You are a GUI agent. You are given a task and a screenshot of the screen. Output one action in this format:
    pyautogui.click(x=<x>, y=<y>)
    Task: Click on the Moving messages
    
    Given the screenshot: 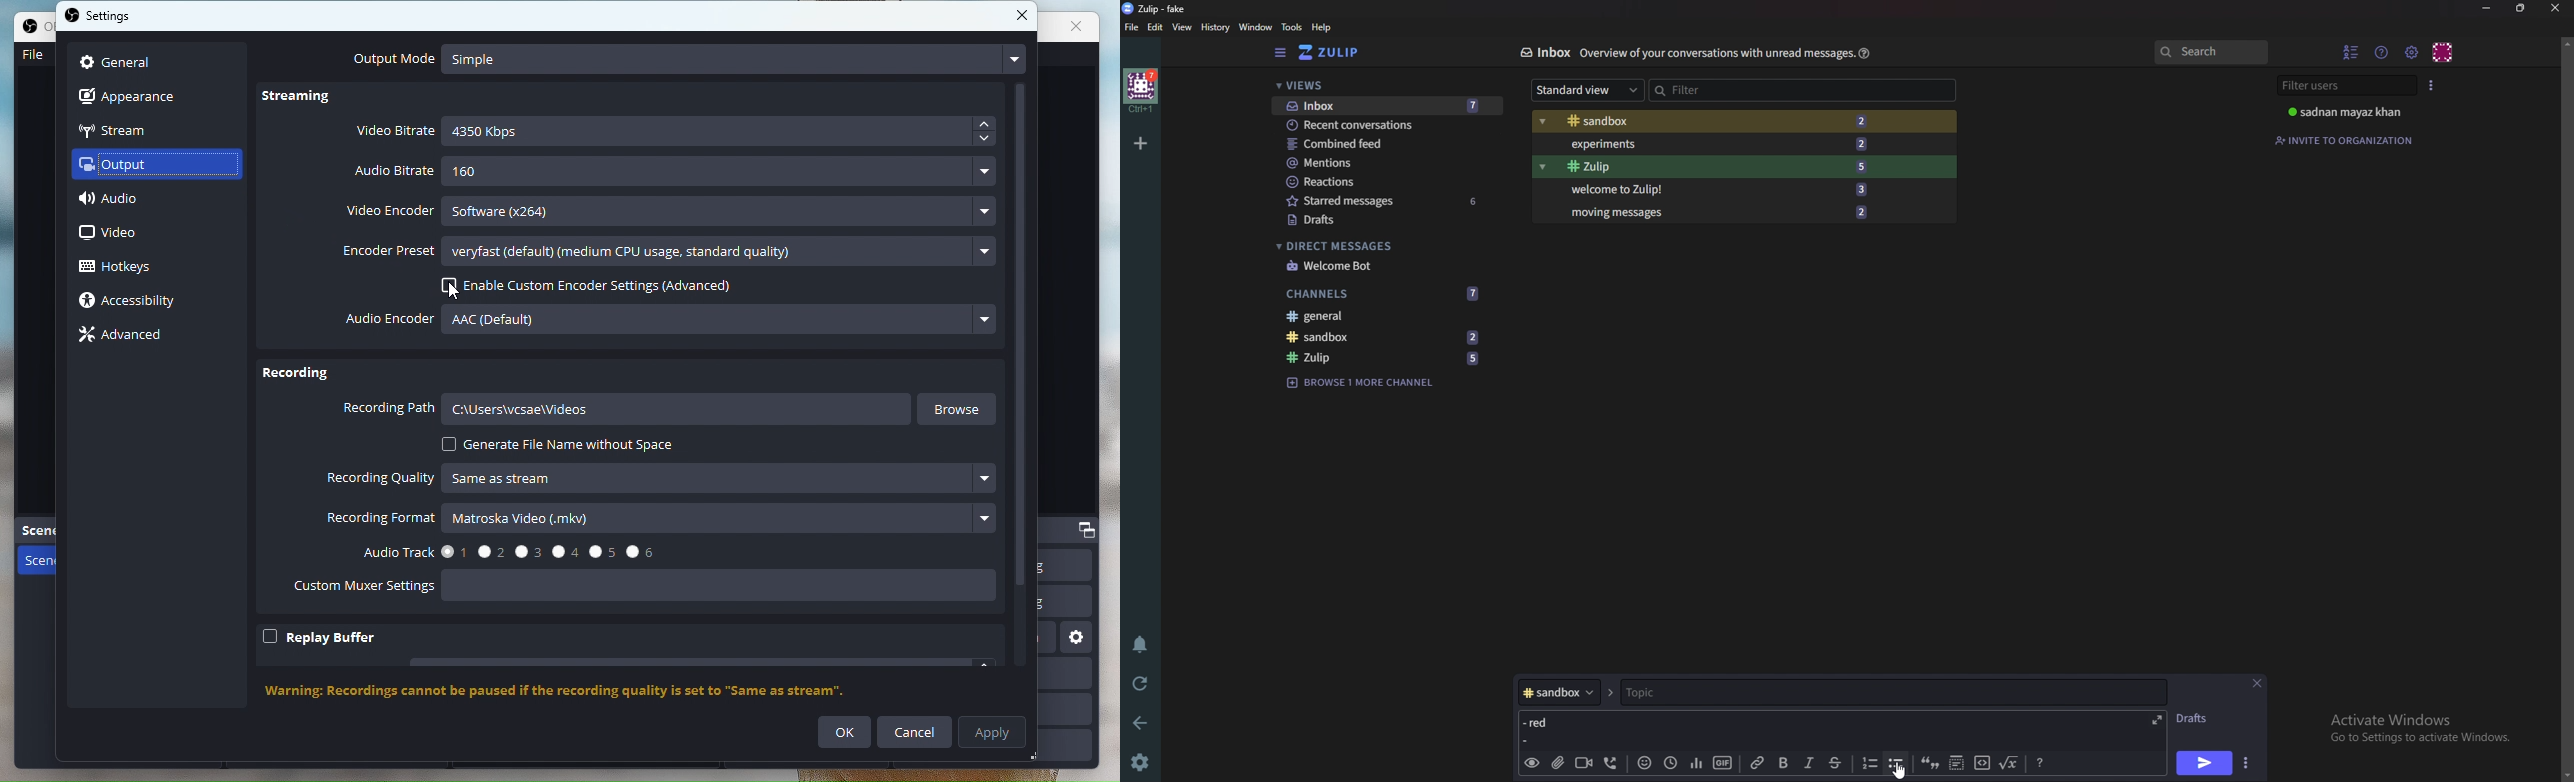 What is the action you would take?
    pyautogui.click(x=1718, y=211)
    